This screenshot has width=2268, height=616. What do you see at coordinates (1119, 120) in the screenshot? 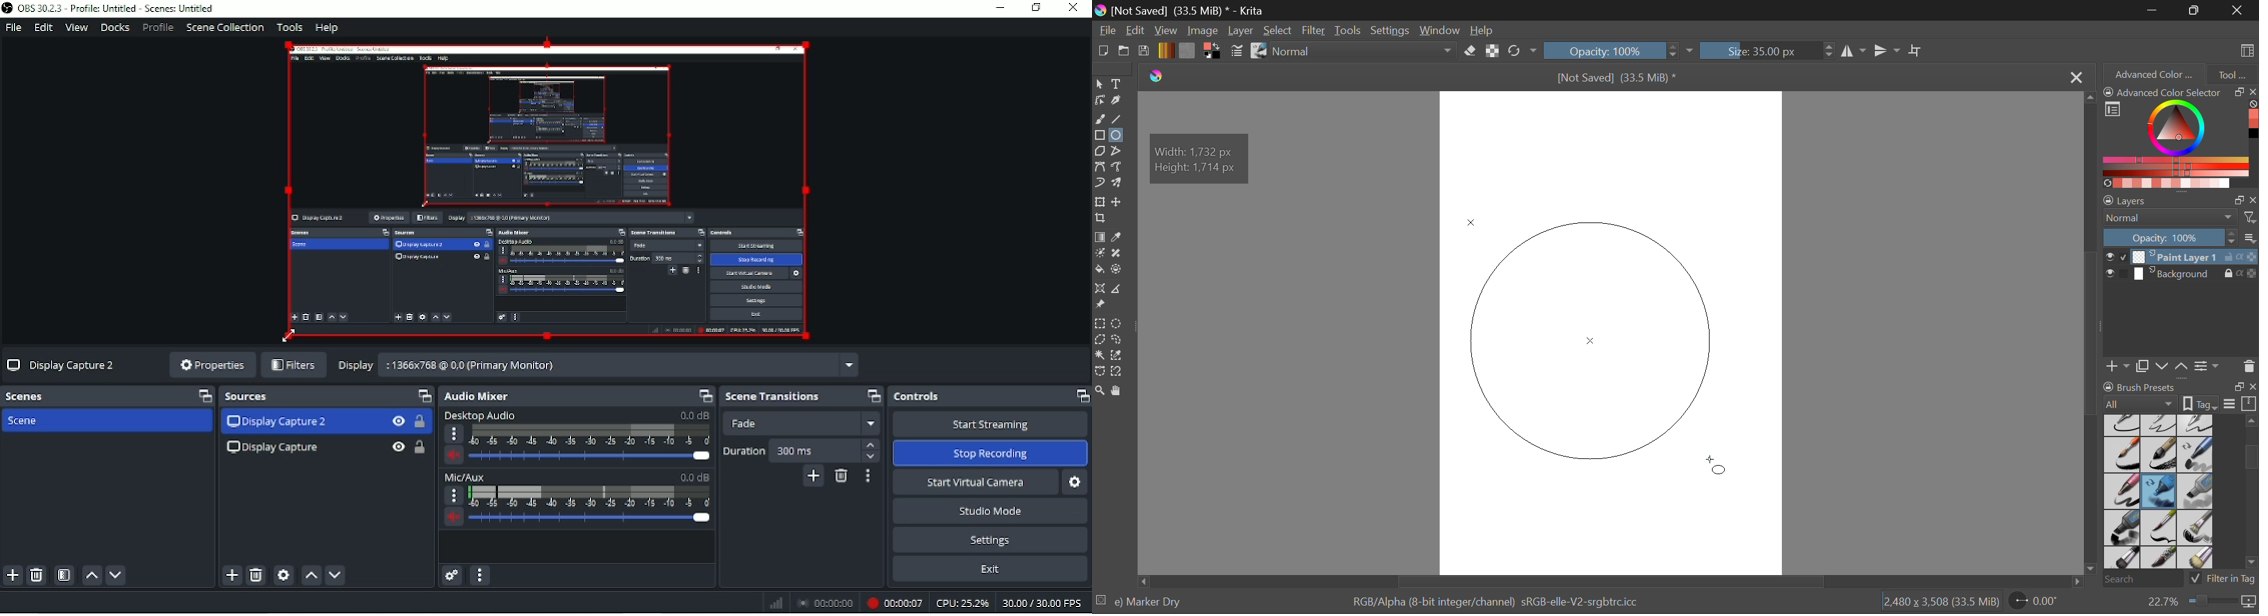
I see `Line` at bounding box center [1119, 120].